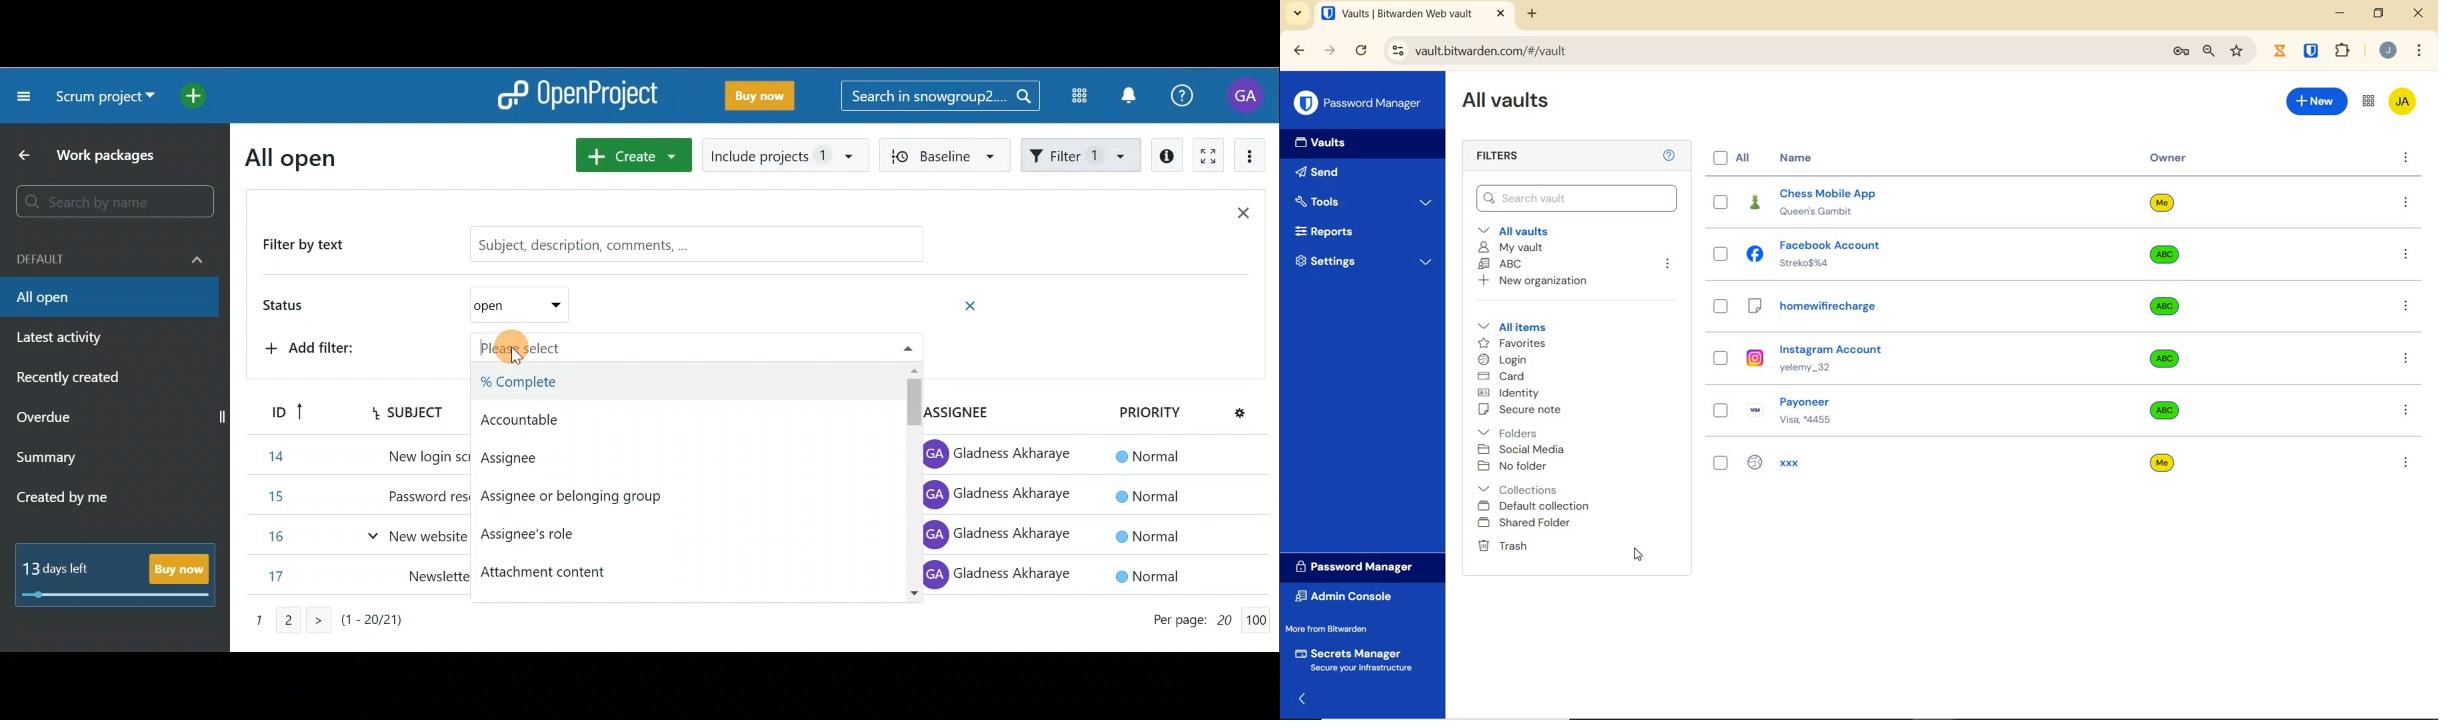  What do you see at coordinates (2169, 159) in the screenshot?
I see `owner` at bounding box center [2169, 159].